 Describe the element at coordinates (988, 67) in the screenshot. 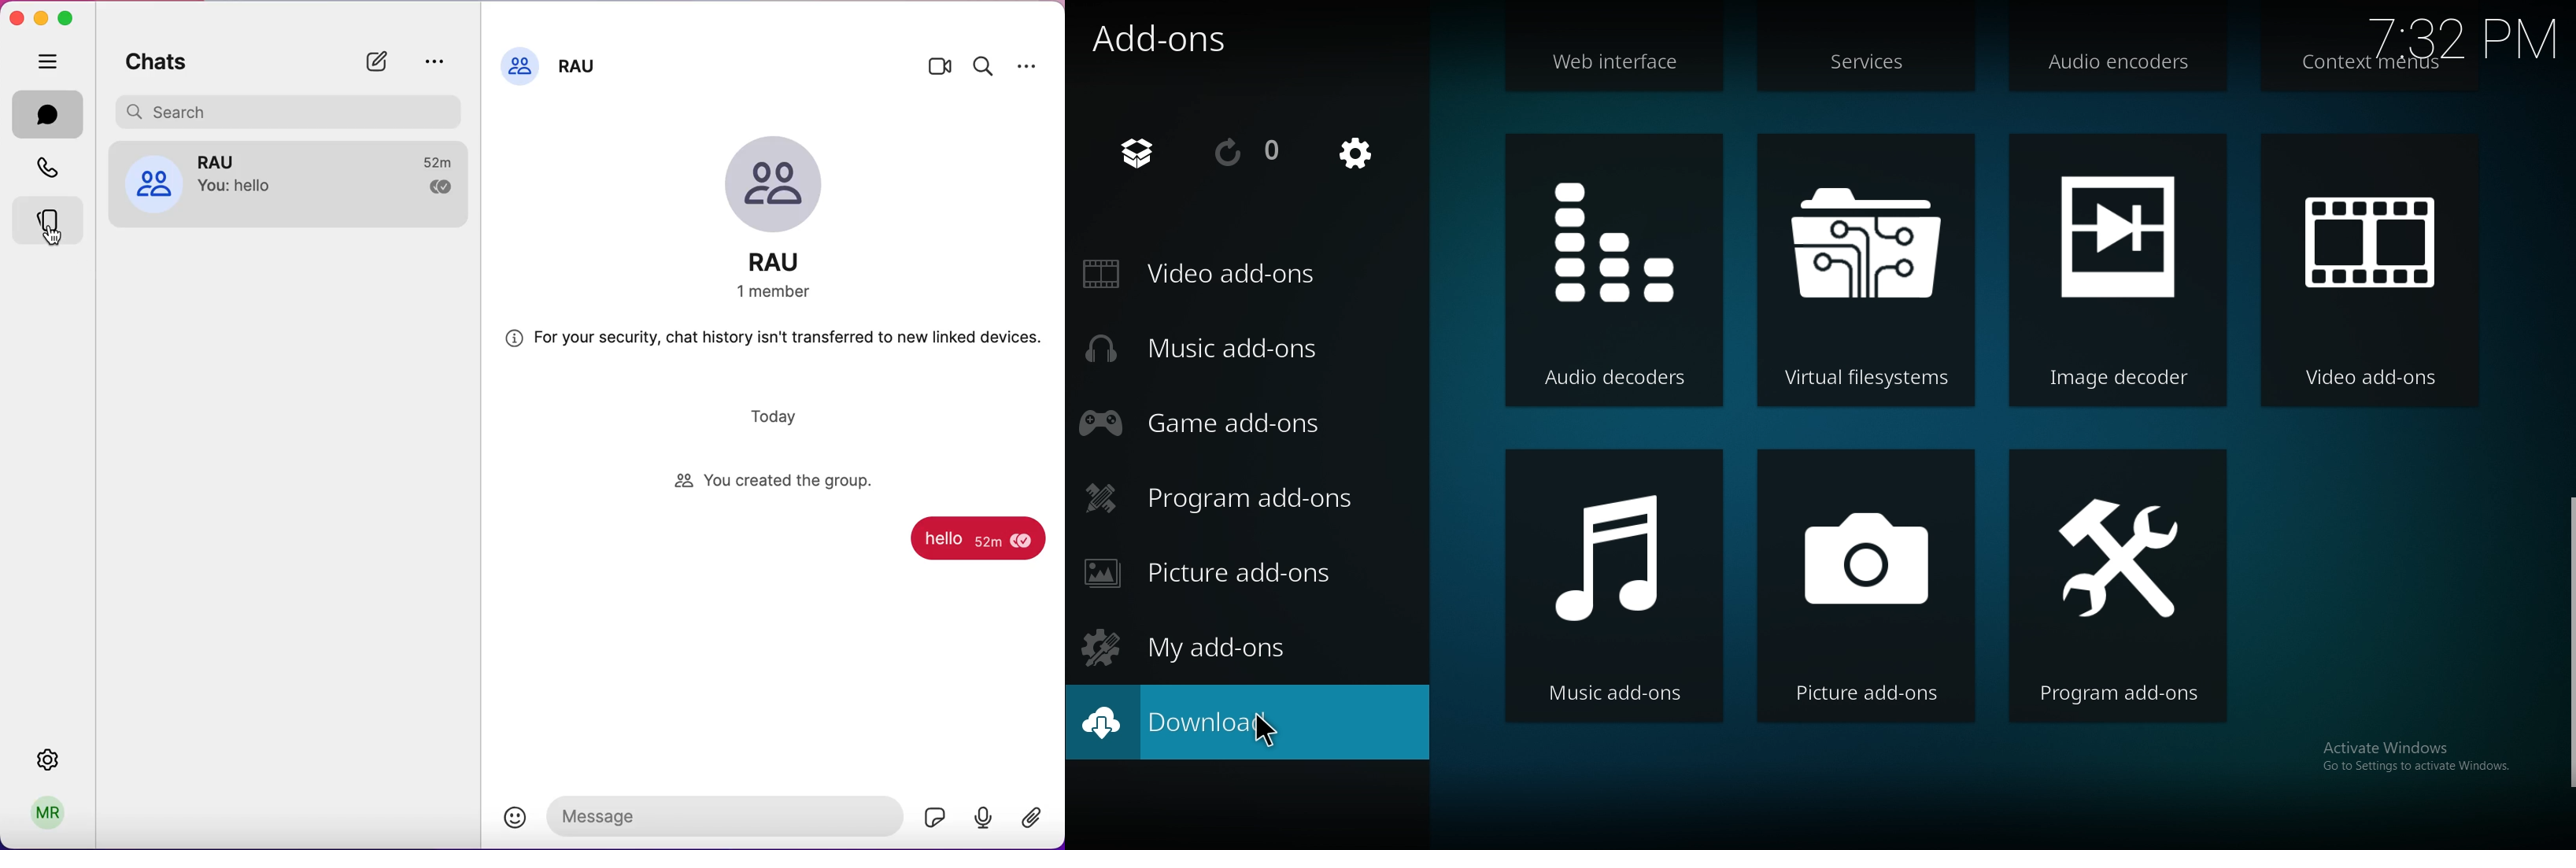

I see `search` at that location.